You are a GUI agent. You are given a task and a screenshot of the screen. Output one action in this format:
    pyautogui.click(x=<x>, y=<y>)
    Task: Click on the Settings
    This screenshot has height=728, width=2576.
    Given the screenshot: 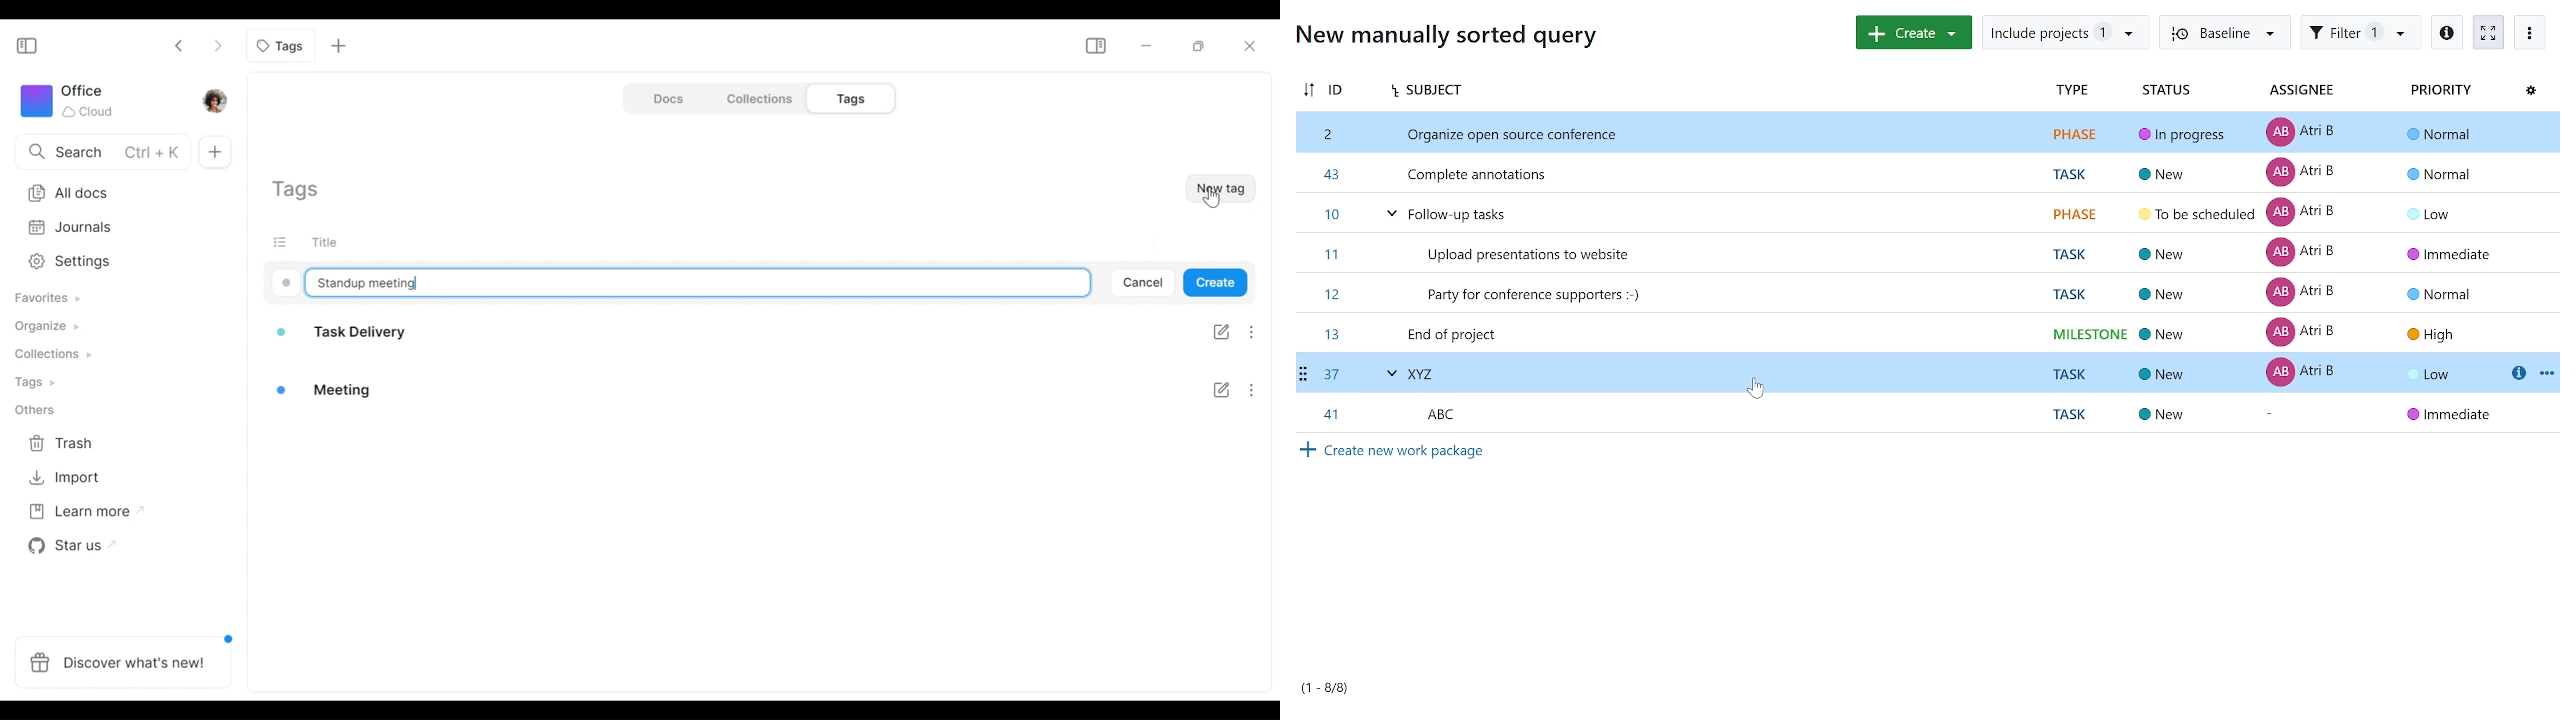 What is the action you would take?
    pyautogui.click(x=115, y=261)
    